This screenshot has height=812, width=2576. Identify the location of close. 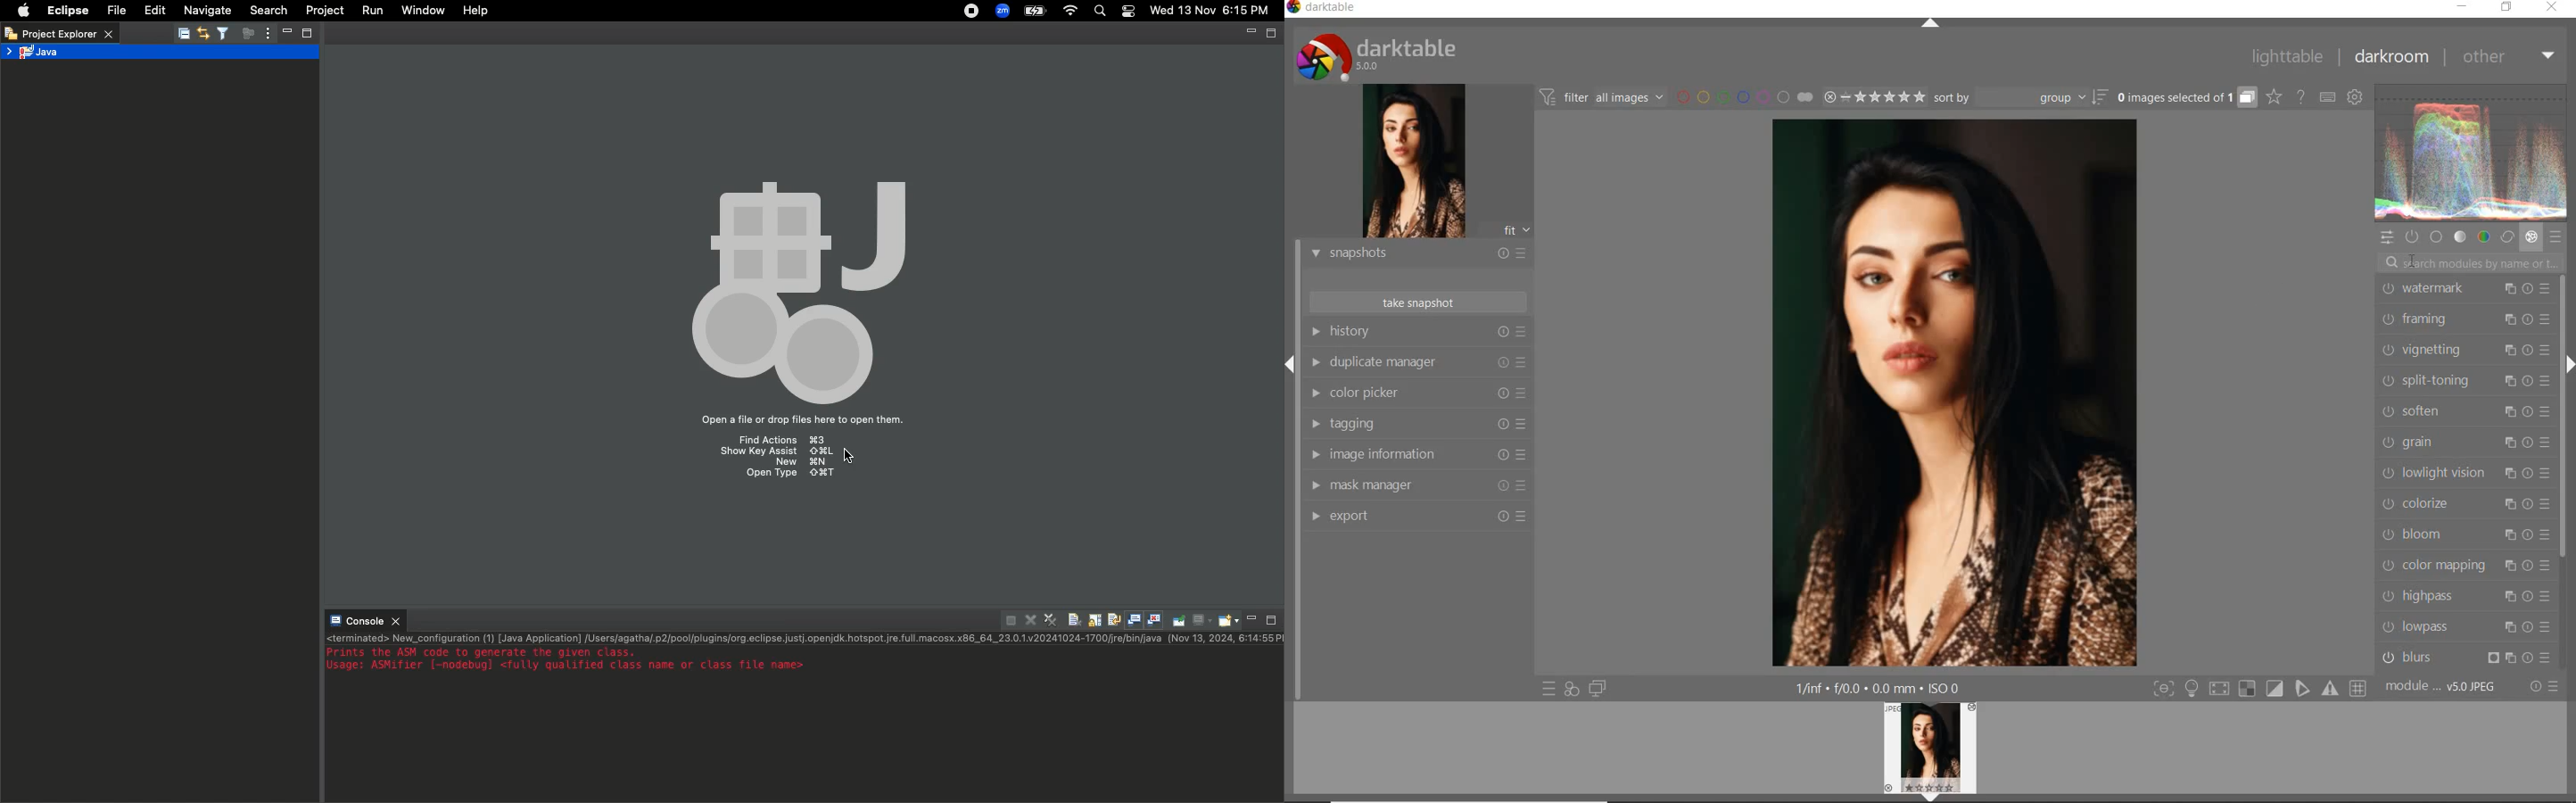
(398, 622).